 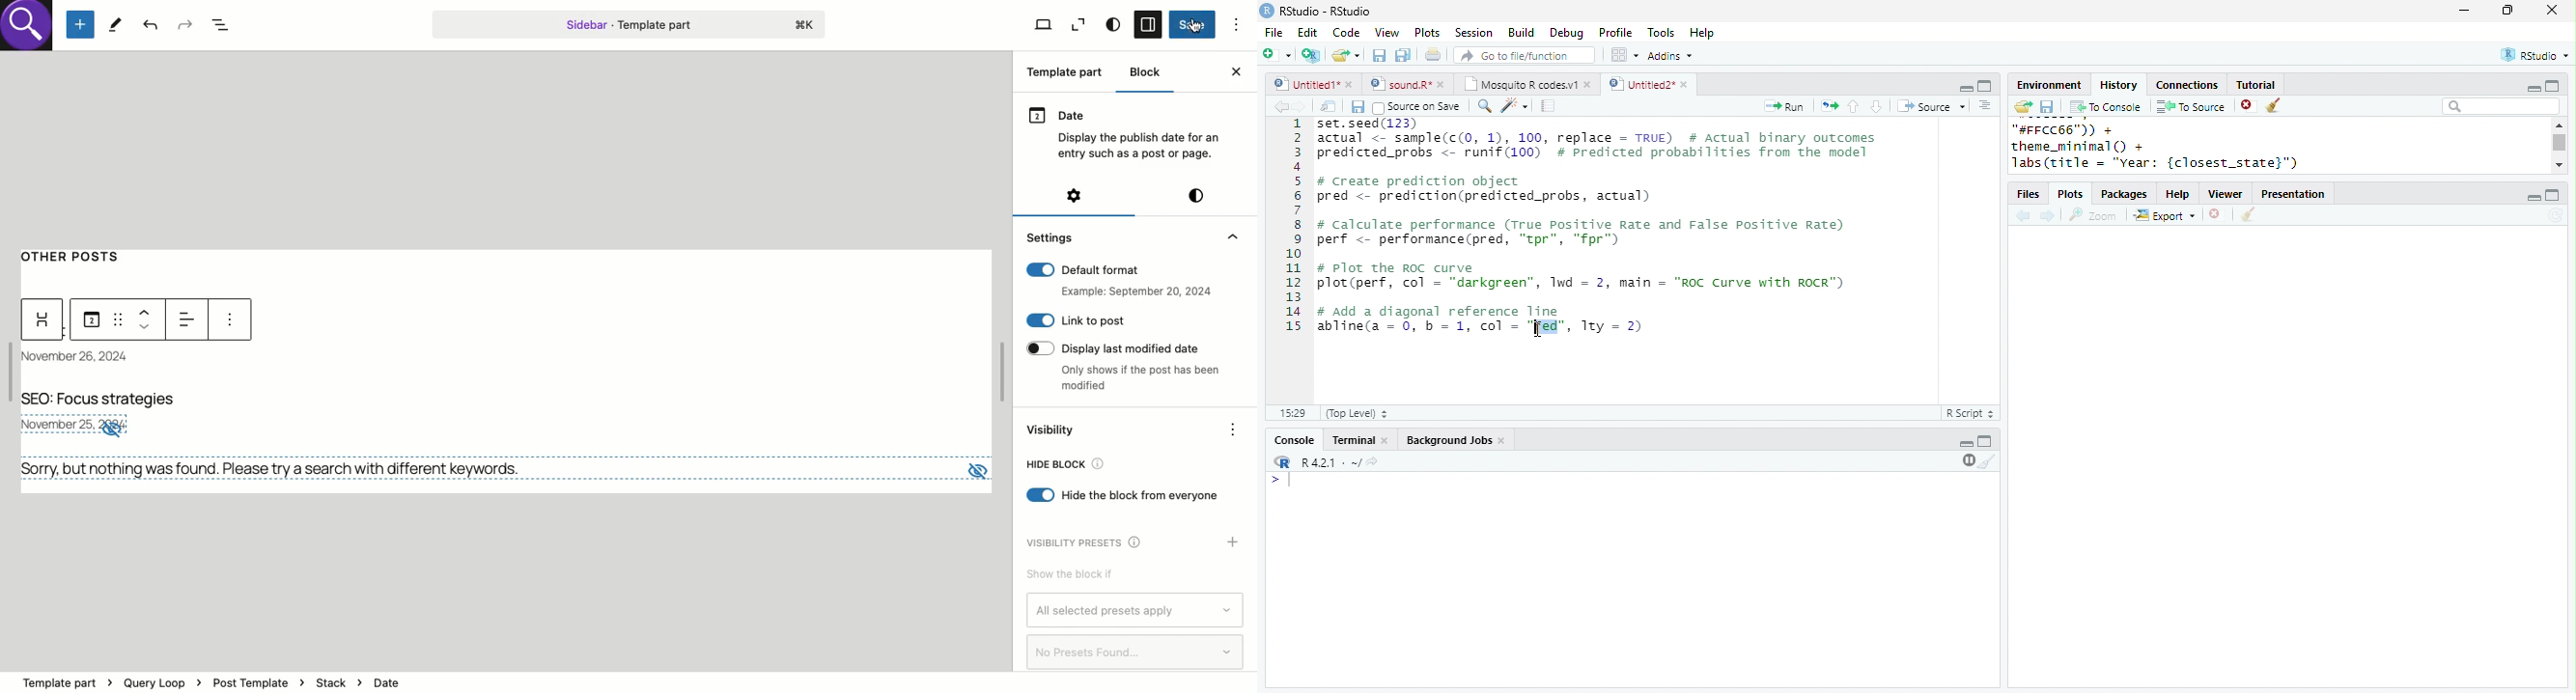 I want to click on forward, so click(x=1300, y=106).